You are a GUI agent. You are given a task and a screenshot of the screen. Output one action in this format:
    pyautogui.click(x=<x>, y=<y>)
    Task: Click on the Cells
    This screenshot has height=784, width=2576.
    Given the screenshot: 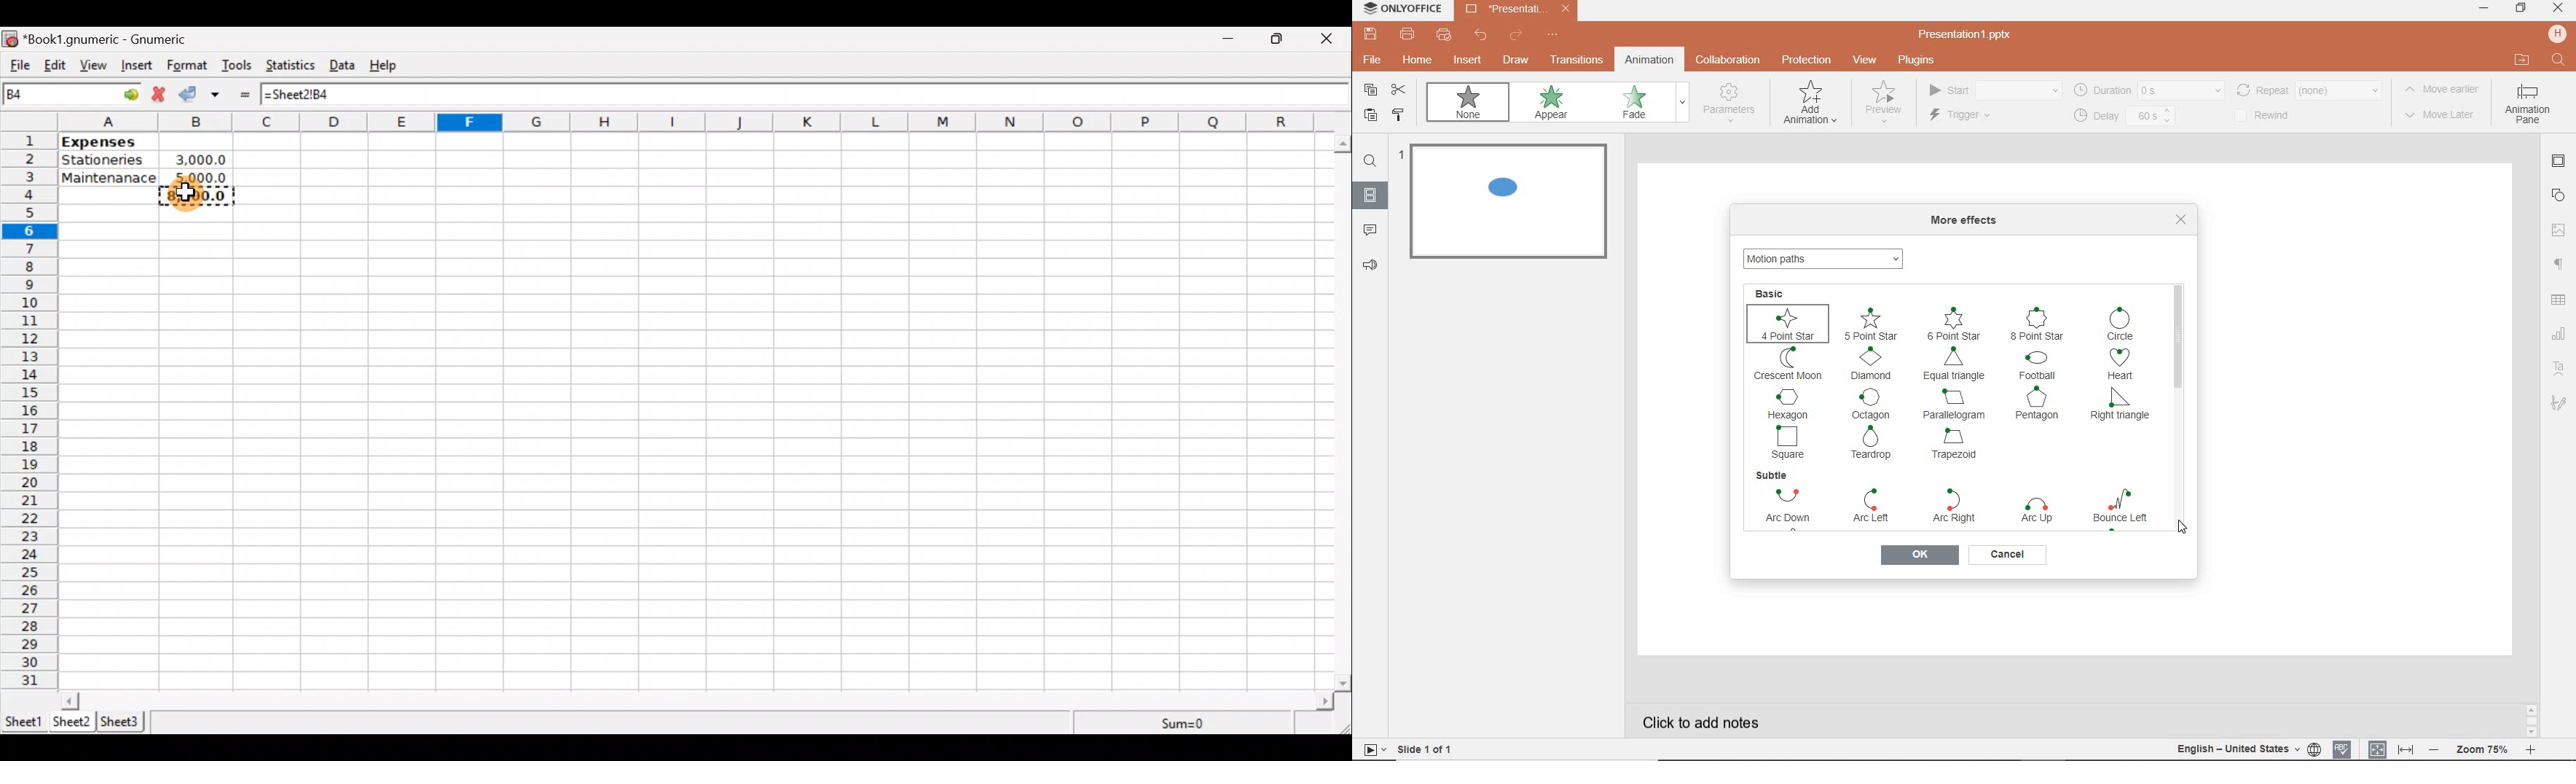 What is the action you would take?
    pyautogui.click(x=787, y=410)
    